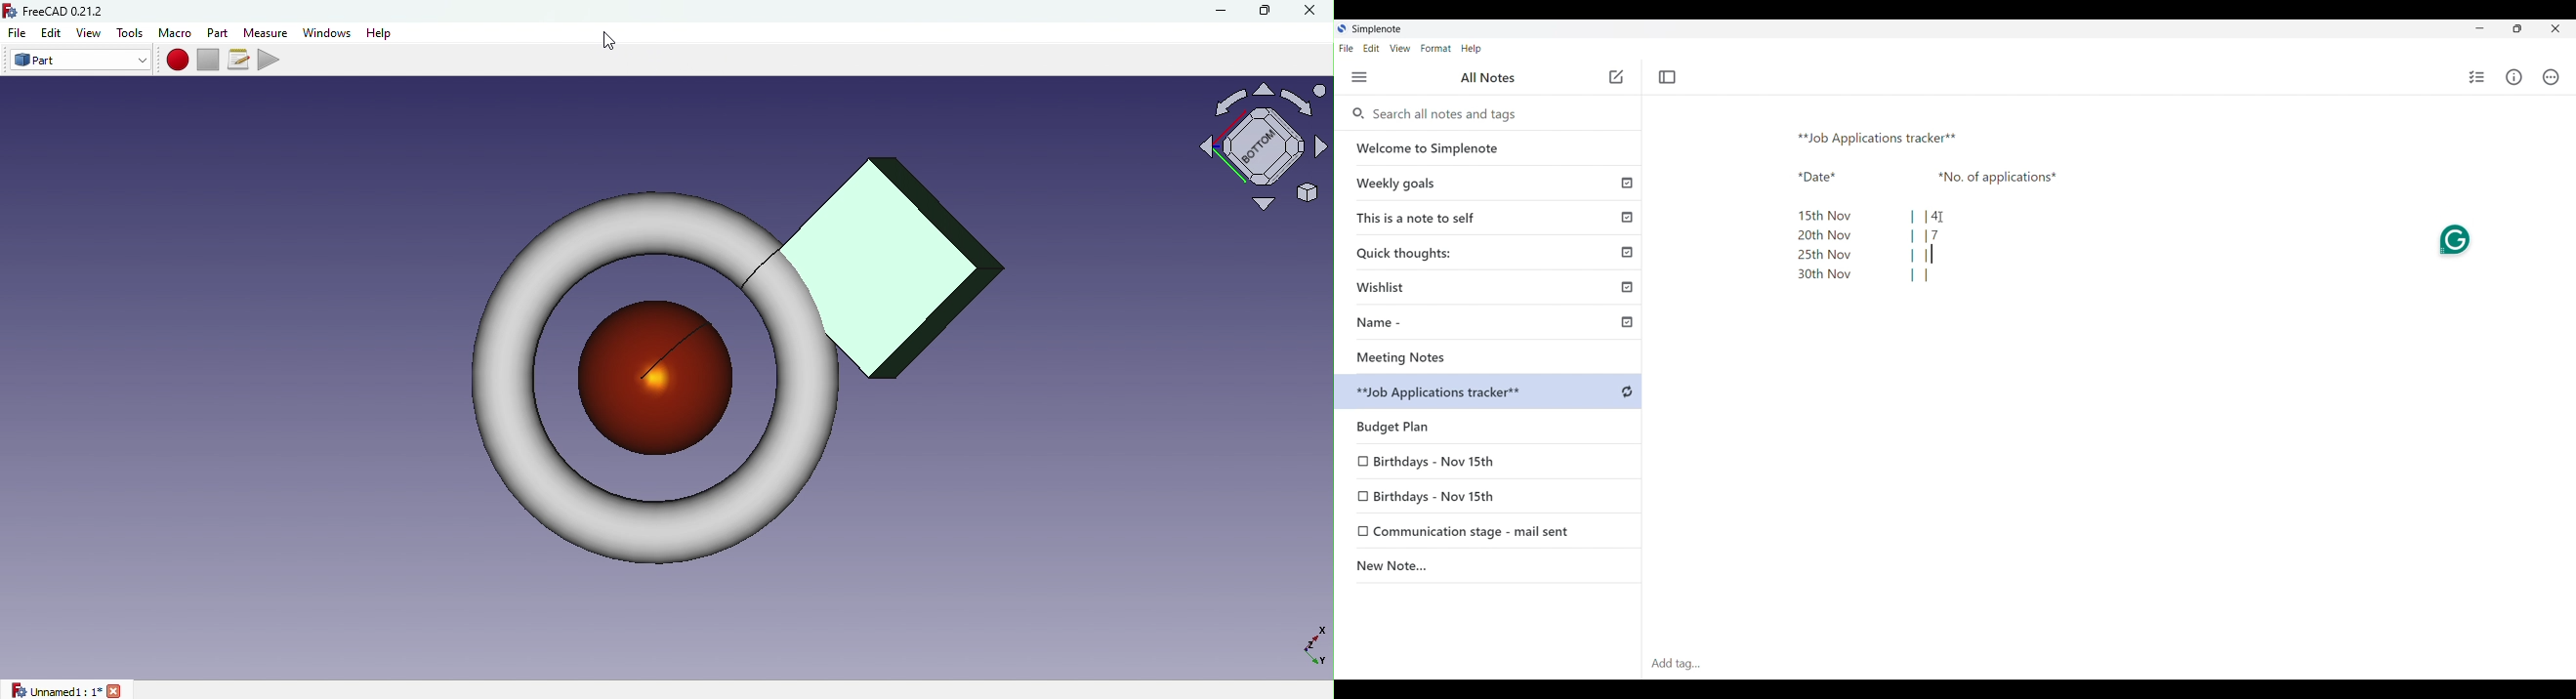 The width and height of the screenshot is (2576, 700). Describe the element at coordinates (177, 32) in the screenshot. I see `Macro` at that location.